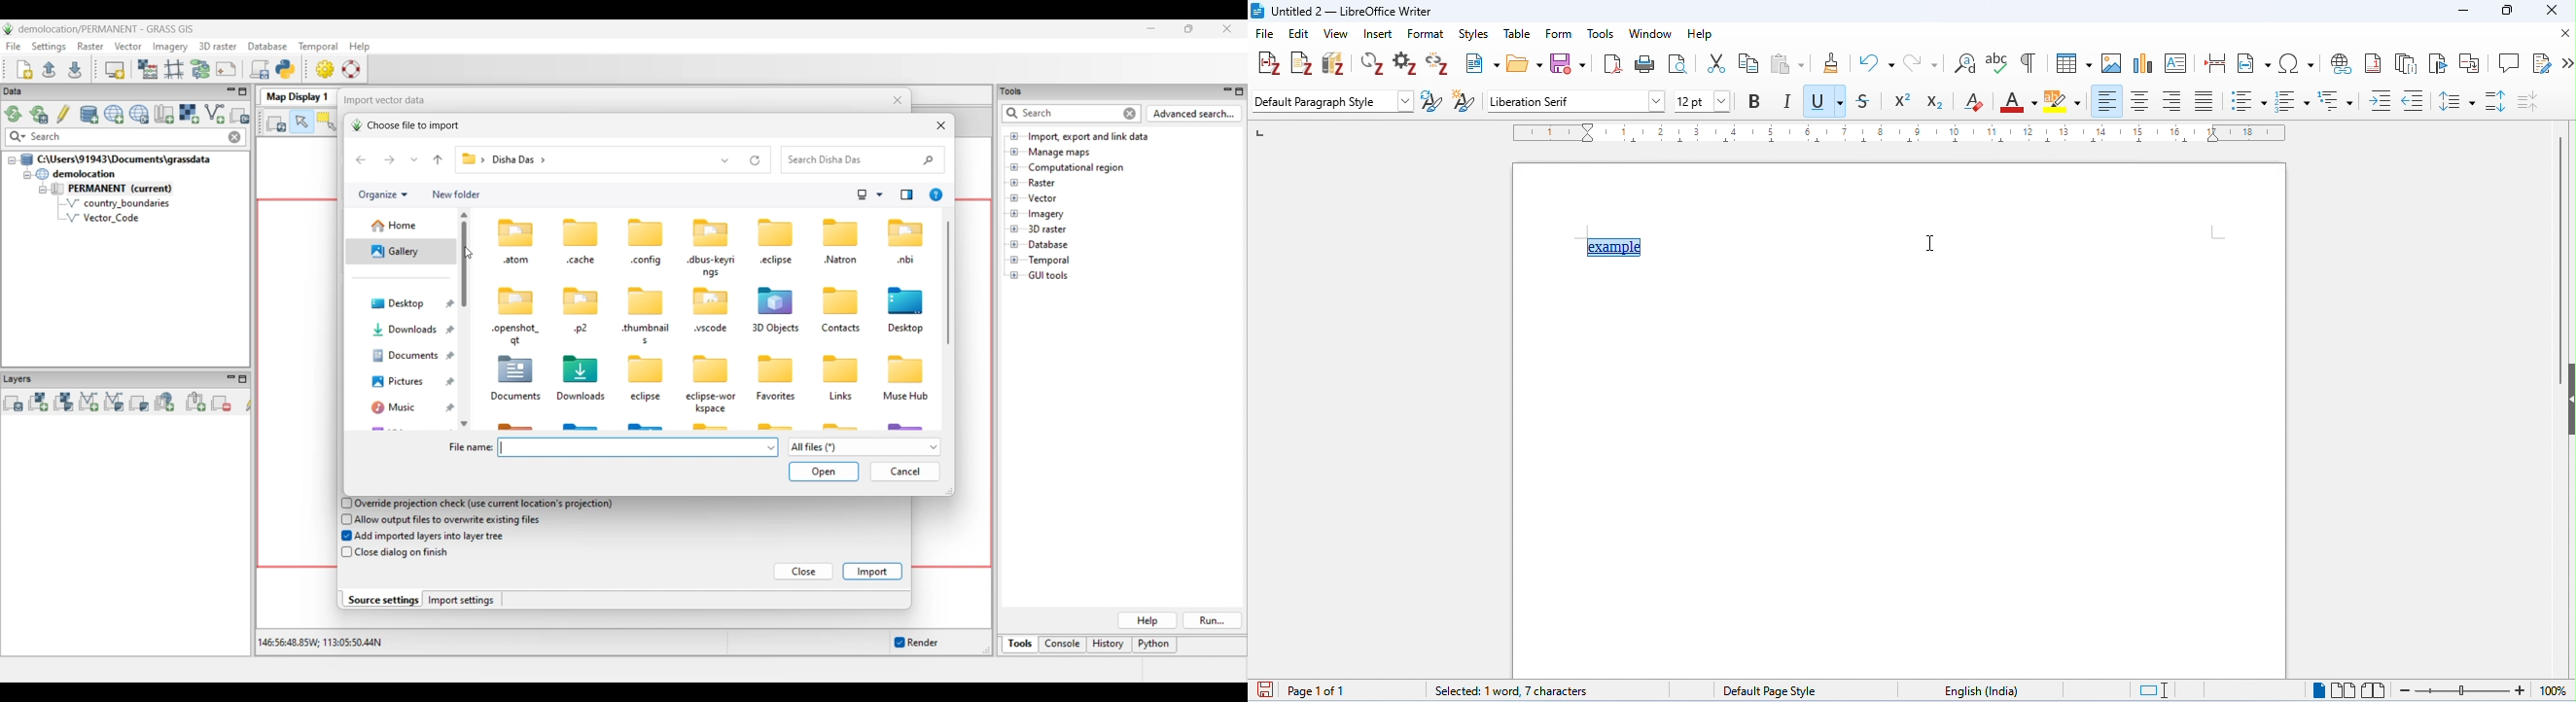  Describe the element at coordinates (1650, 34) in the screenshot. I see `window` at that location.